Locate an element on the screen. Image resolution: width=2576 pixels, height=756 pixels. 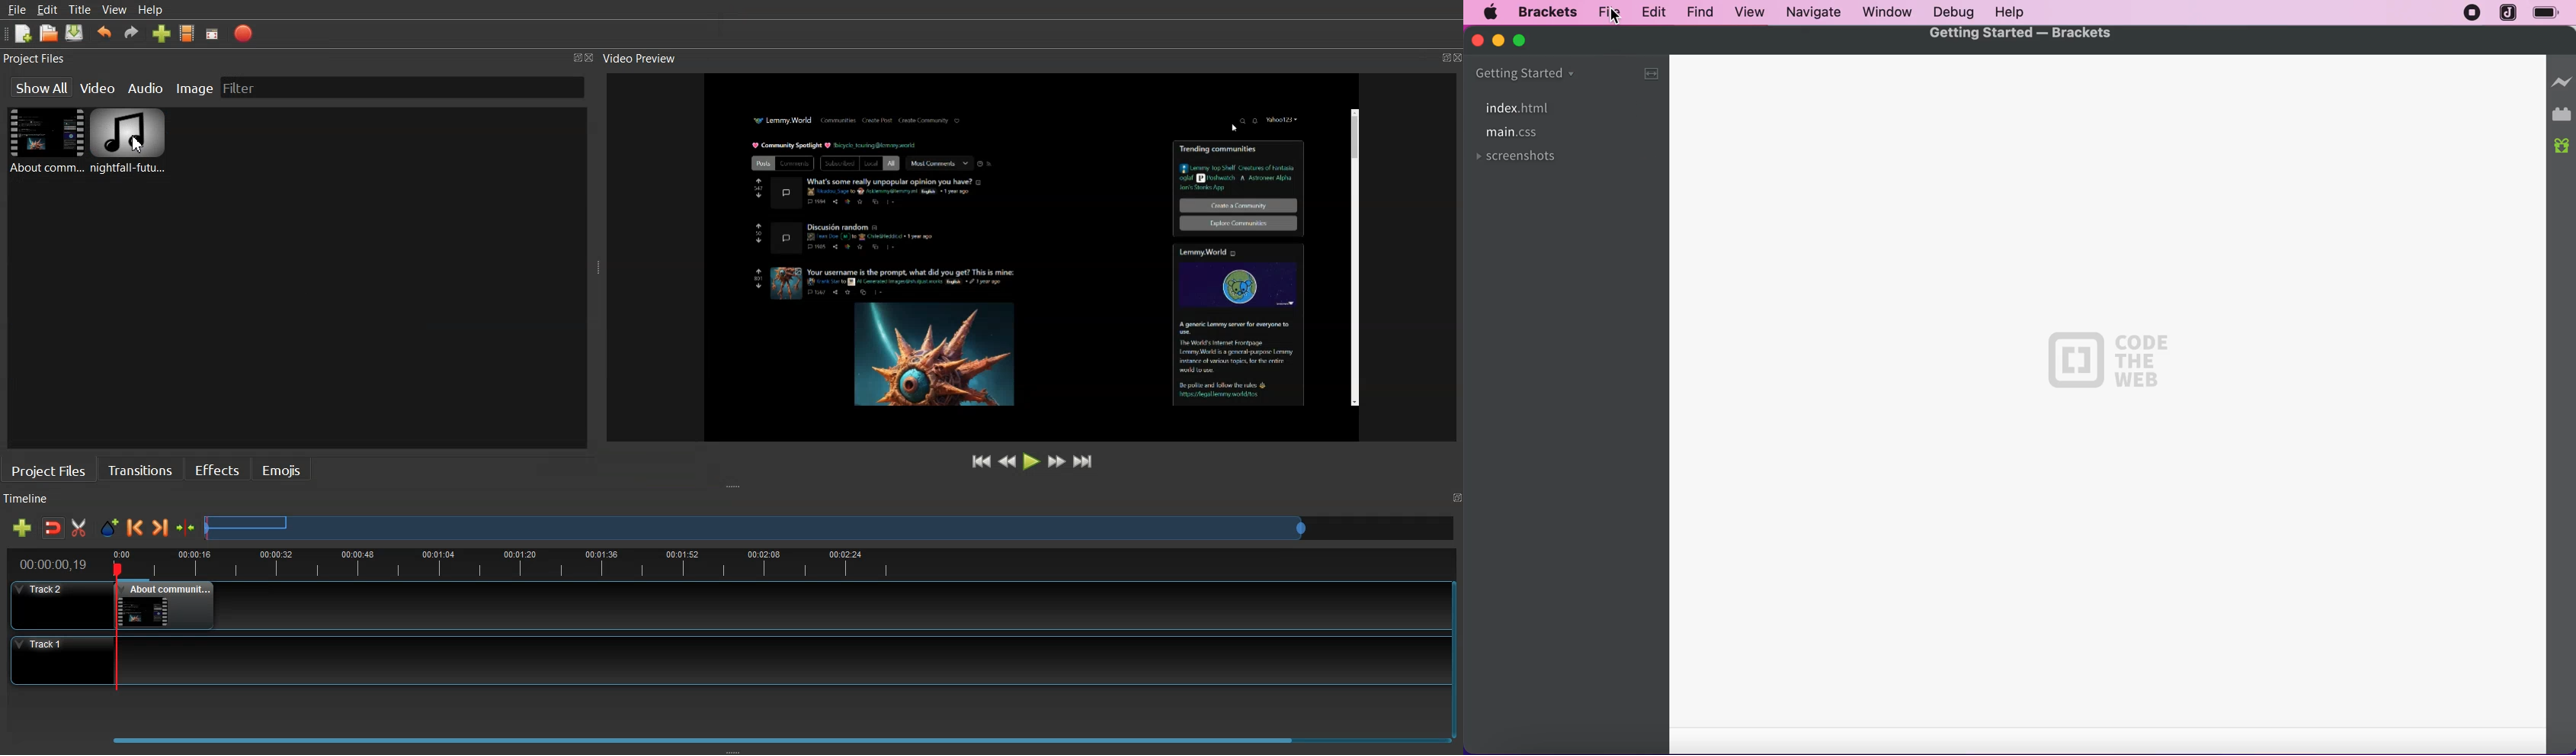
split the editor vertically or horizontally is located at coordinates (1649, 73).